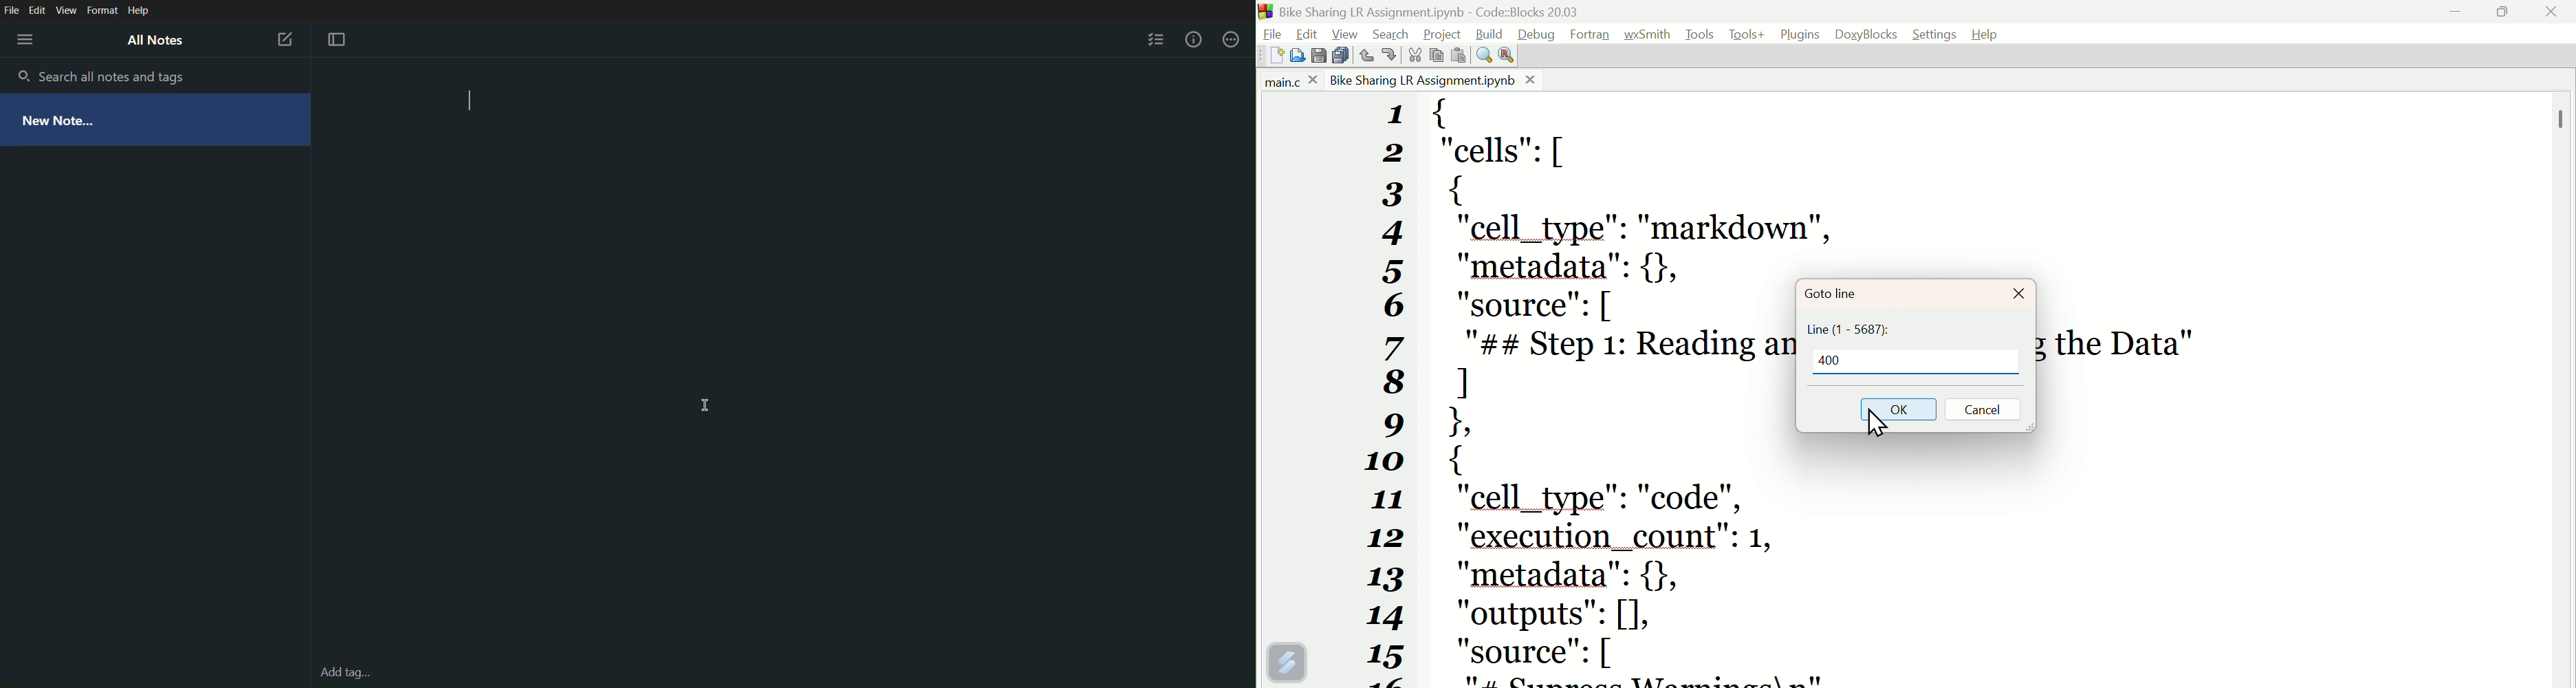 Image resolution: width=2576 pixels, height=700 pixels. I want to click on Version control, so click(1287, 662).